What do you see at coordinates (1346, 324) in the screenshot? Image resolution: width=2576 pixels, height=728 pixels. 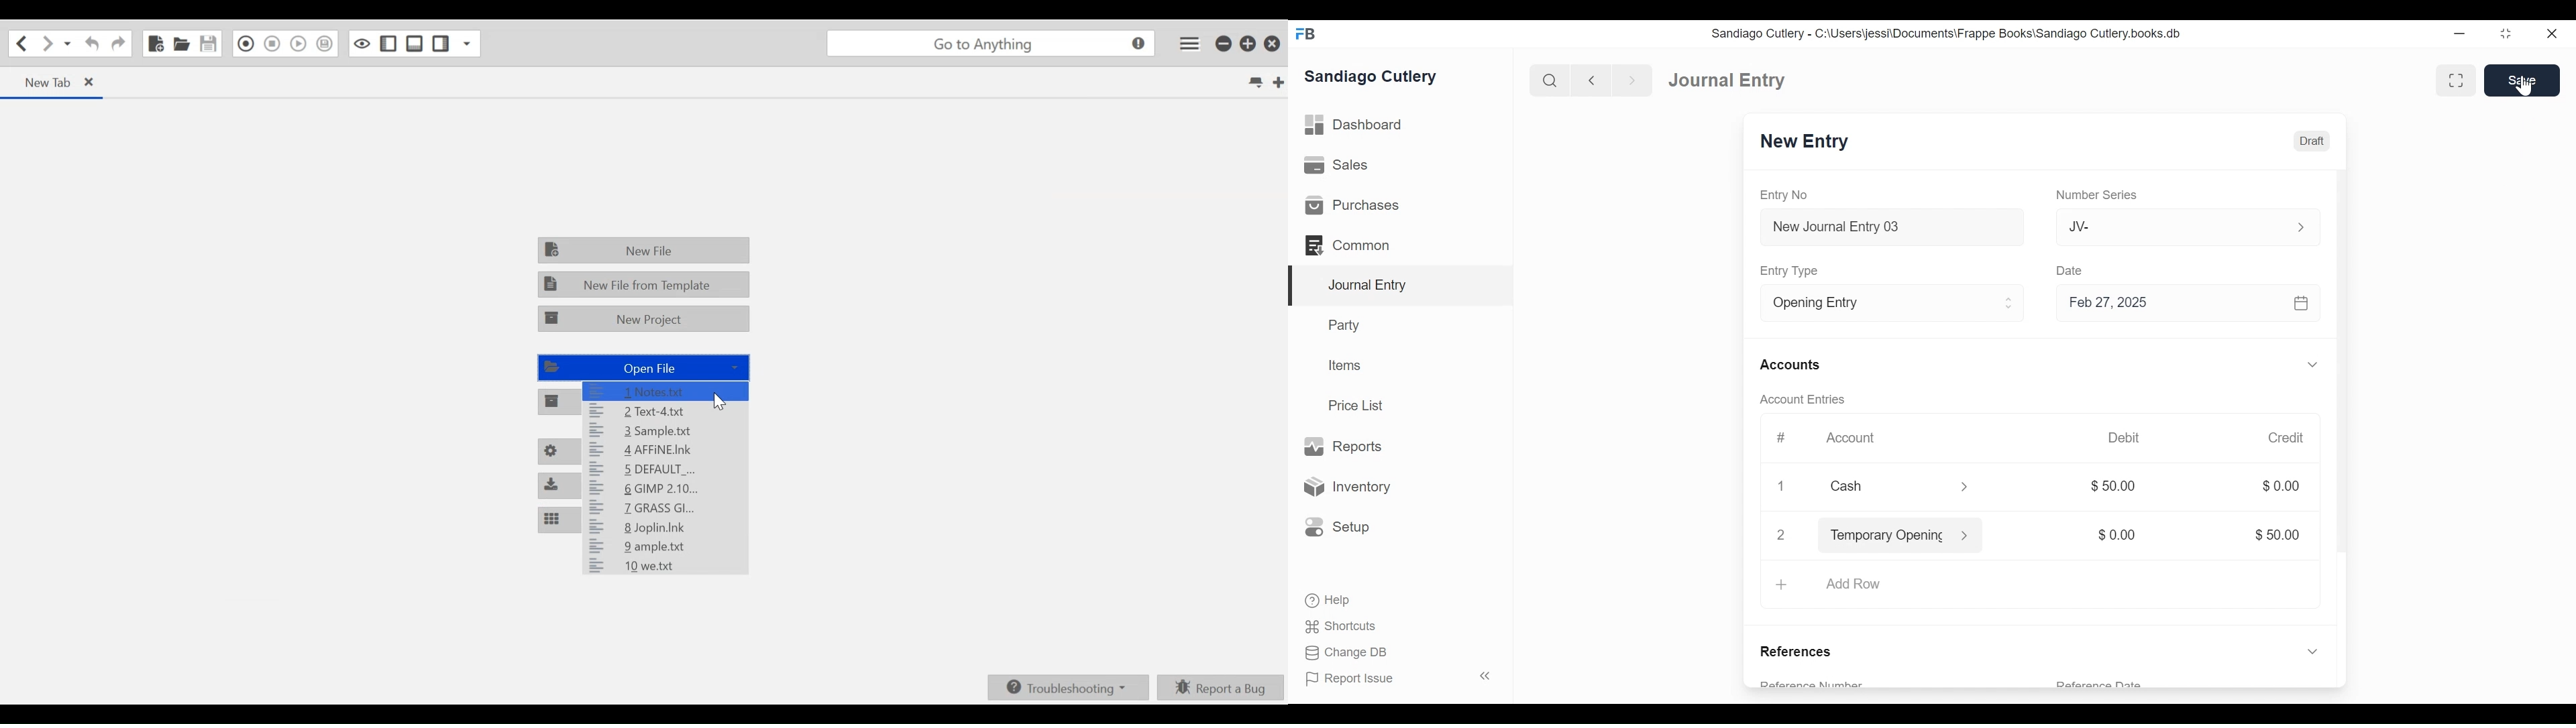 I see `Party` at bounding box center [1346, 324].